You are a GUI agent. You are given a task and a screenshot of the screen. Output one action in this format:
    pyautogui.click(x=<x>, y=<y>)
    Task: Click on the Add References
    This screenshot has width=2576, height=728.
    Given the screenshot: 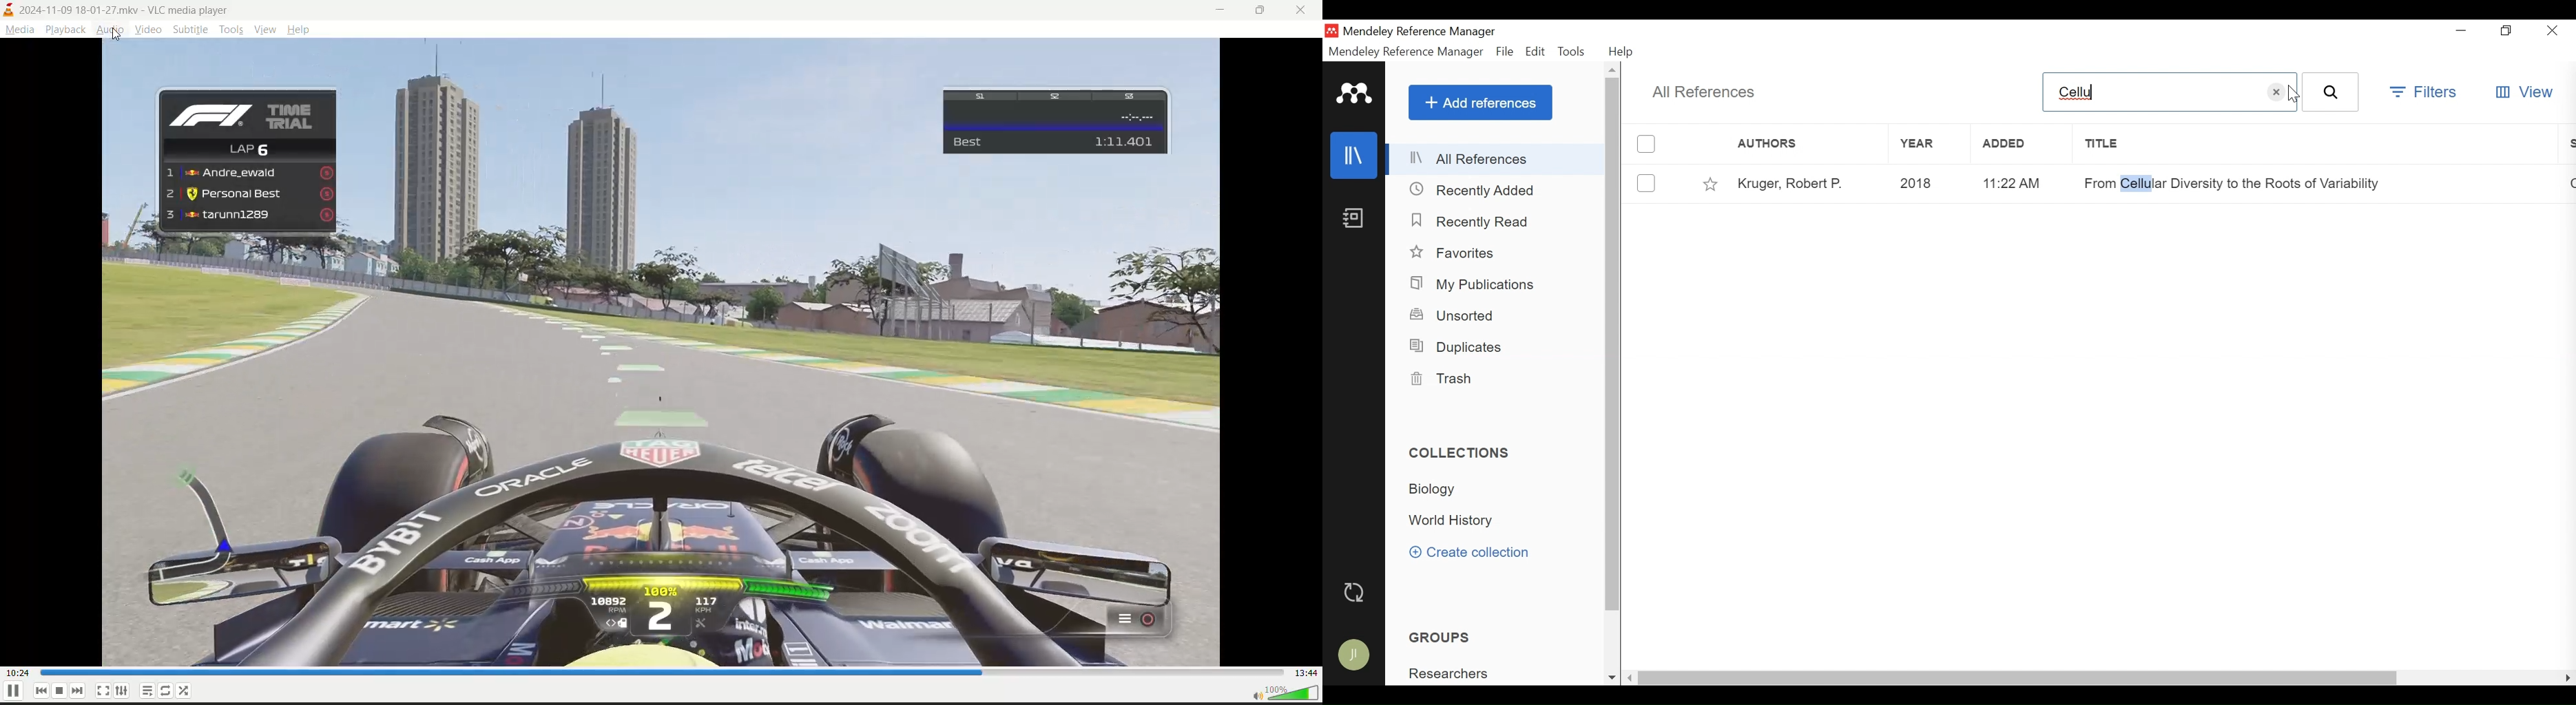 What is the action you would take?
    pyautogui.click(x=1480, y=102)
    